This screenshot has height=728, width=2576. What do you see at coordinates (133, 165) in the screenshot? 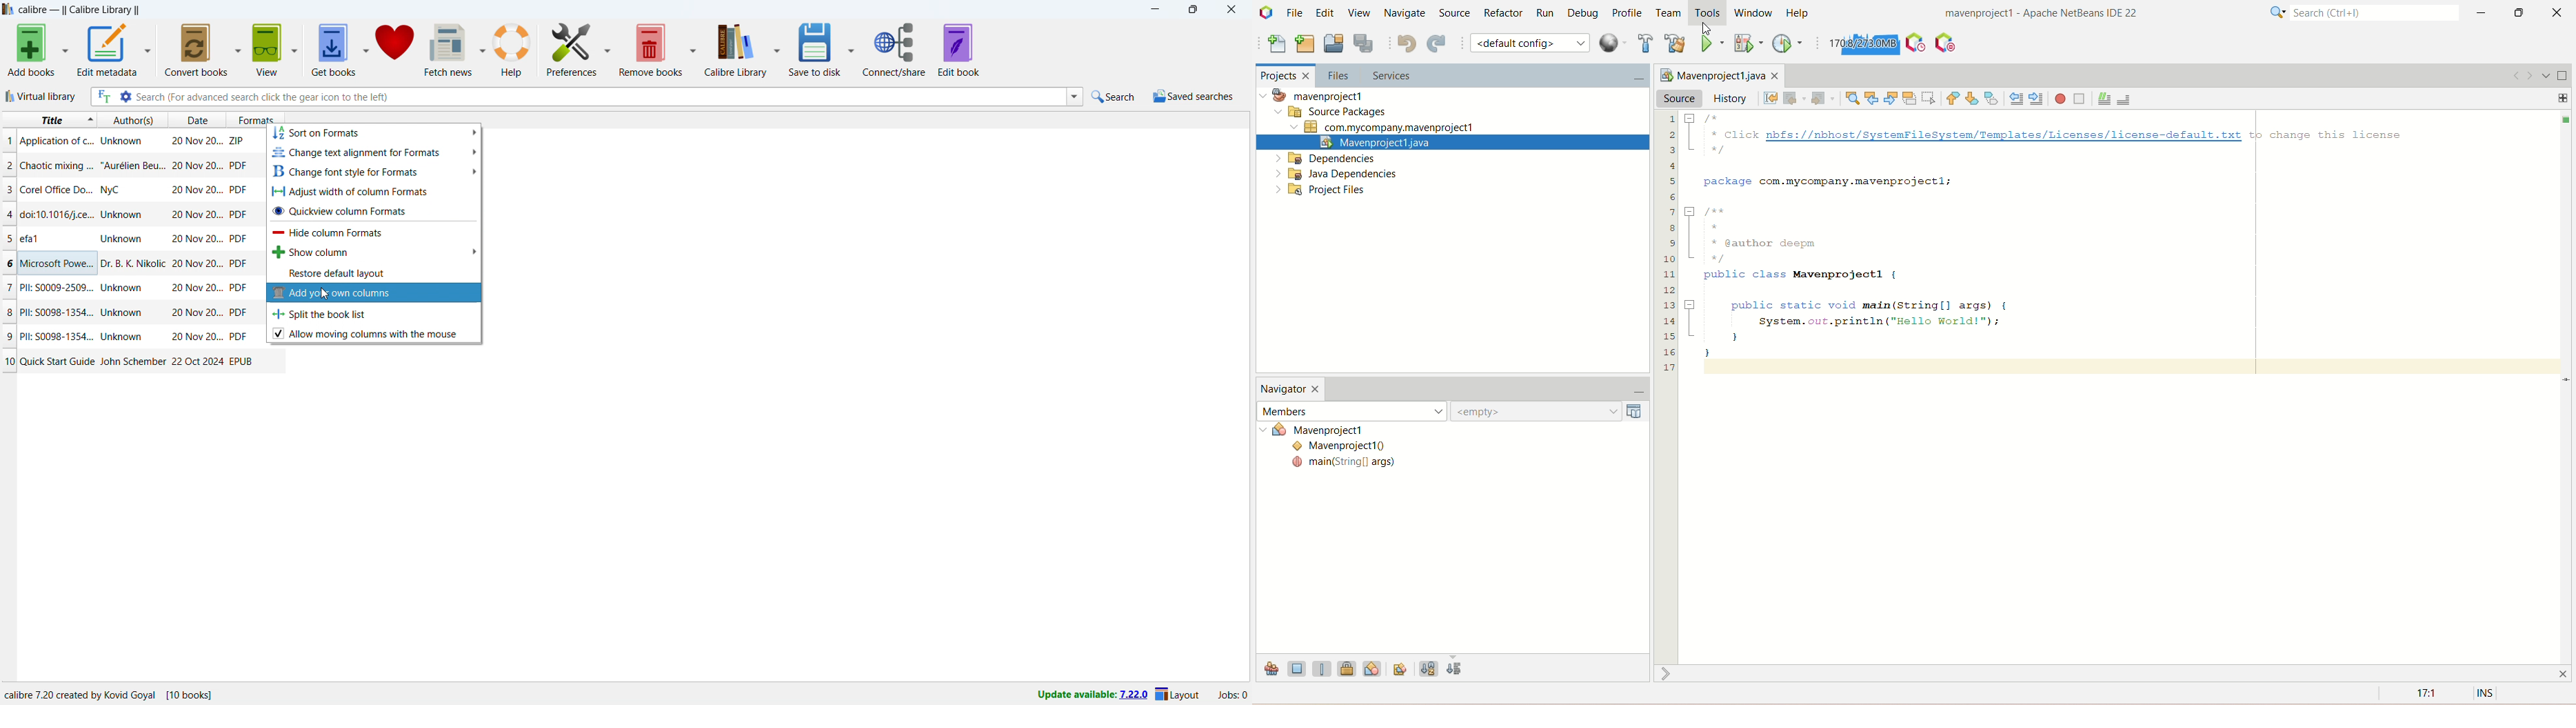
I see `author` at bounding box center [133, 165].